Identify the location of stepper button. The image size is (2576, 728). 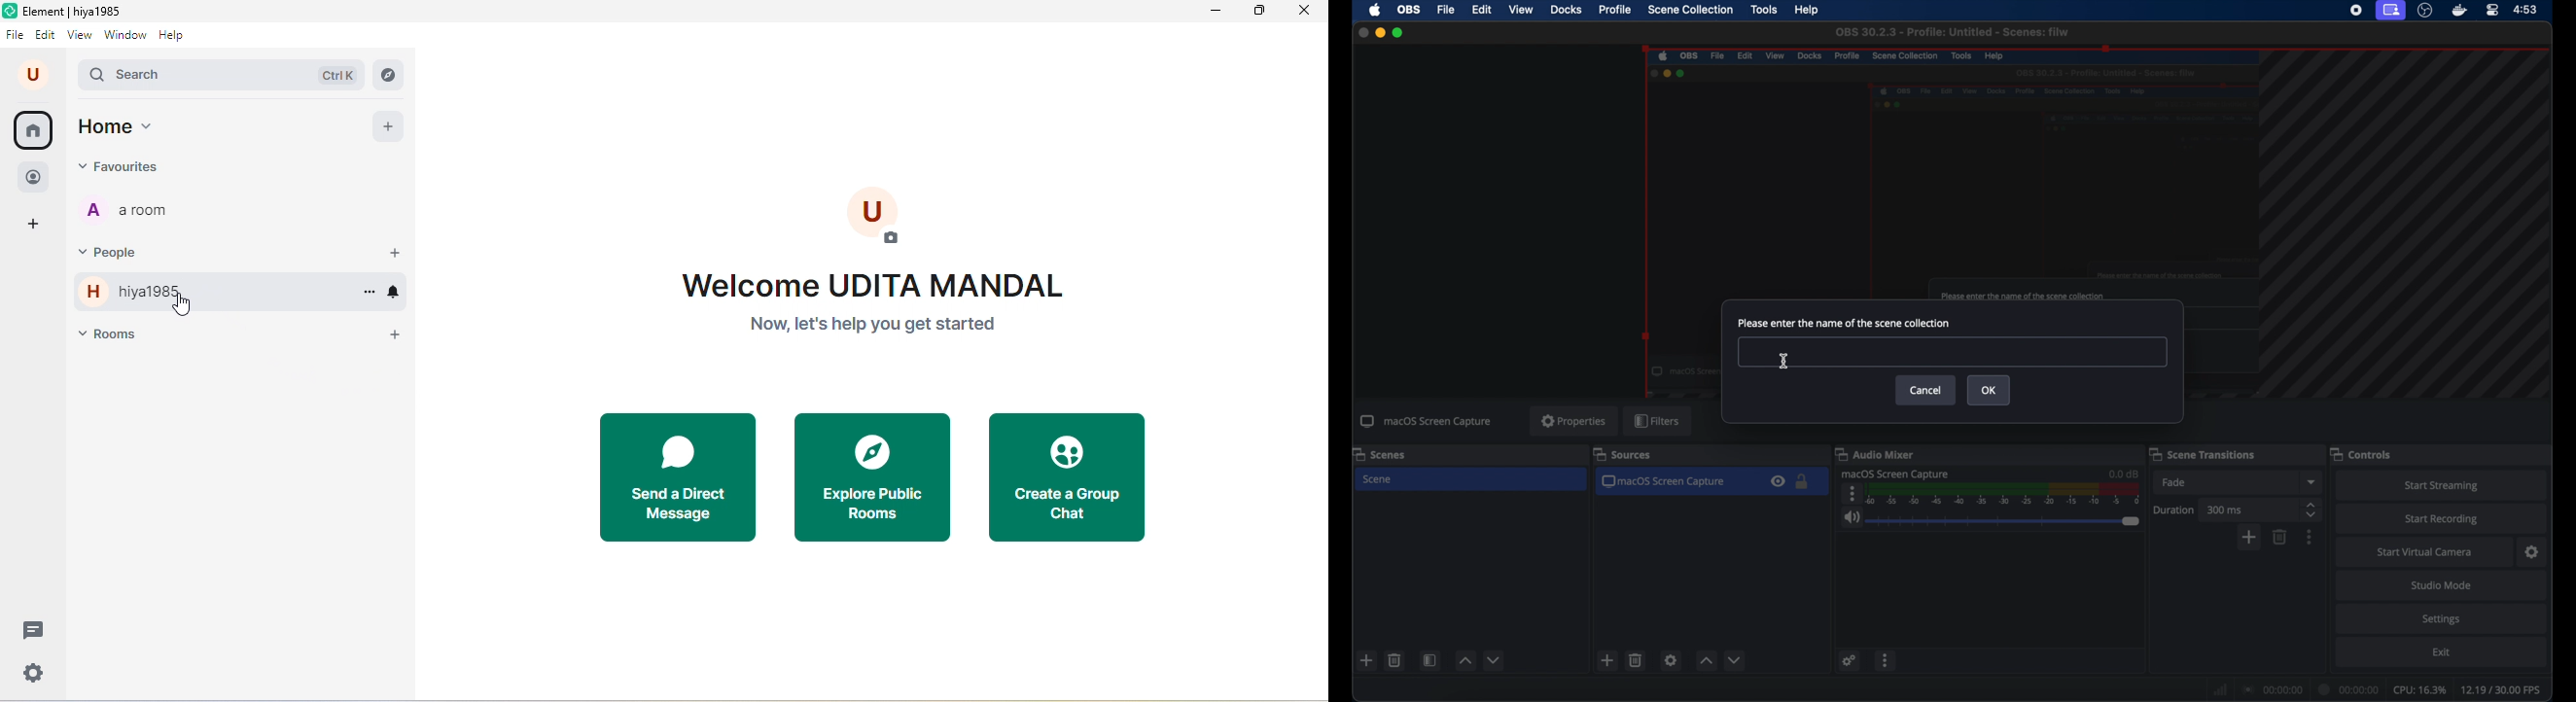
(2311, 509).